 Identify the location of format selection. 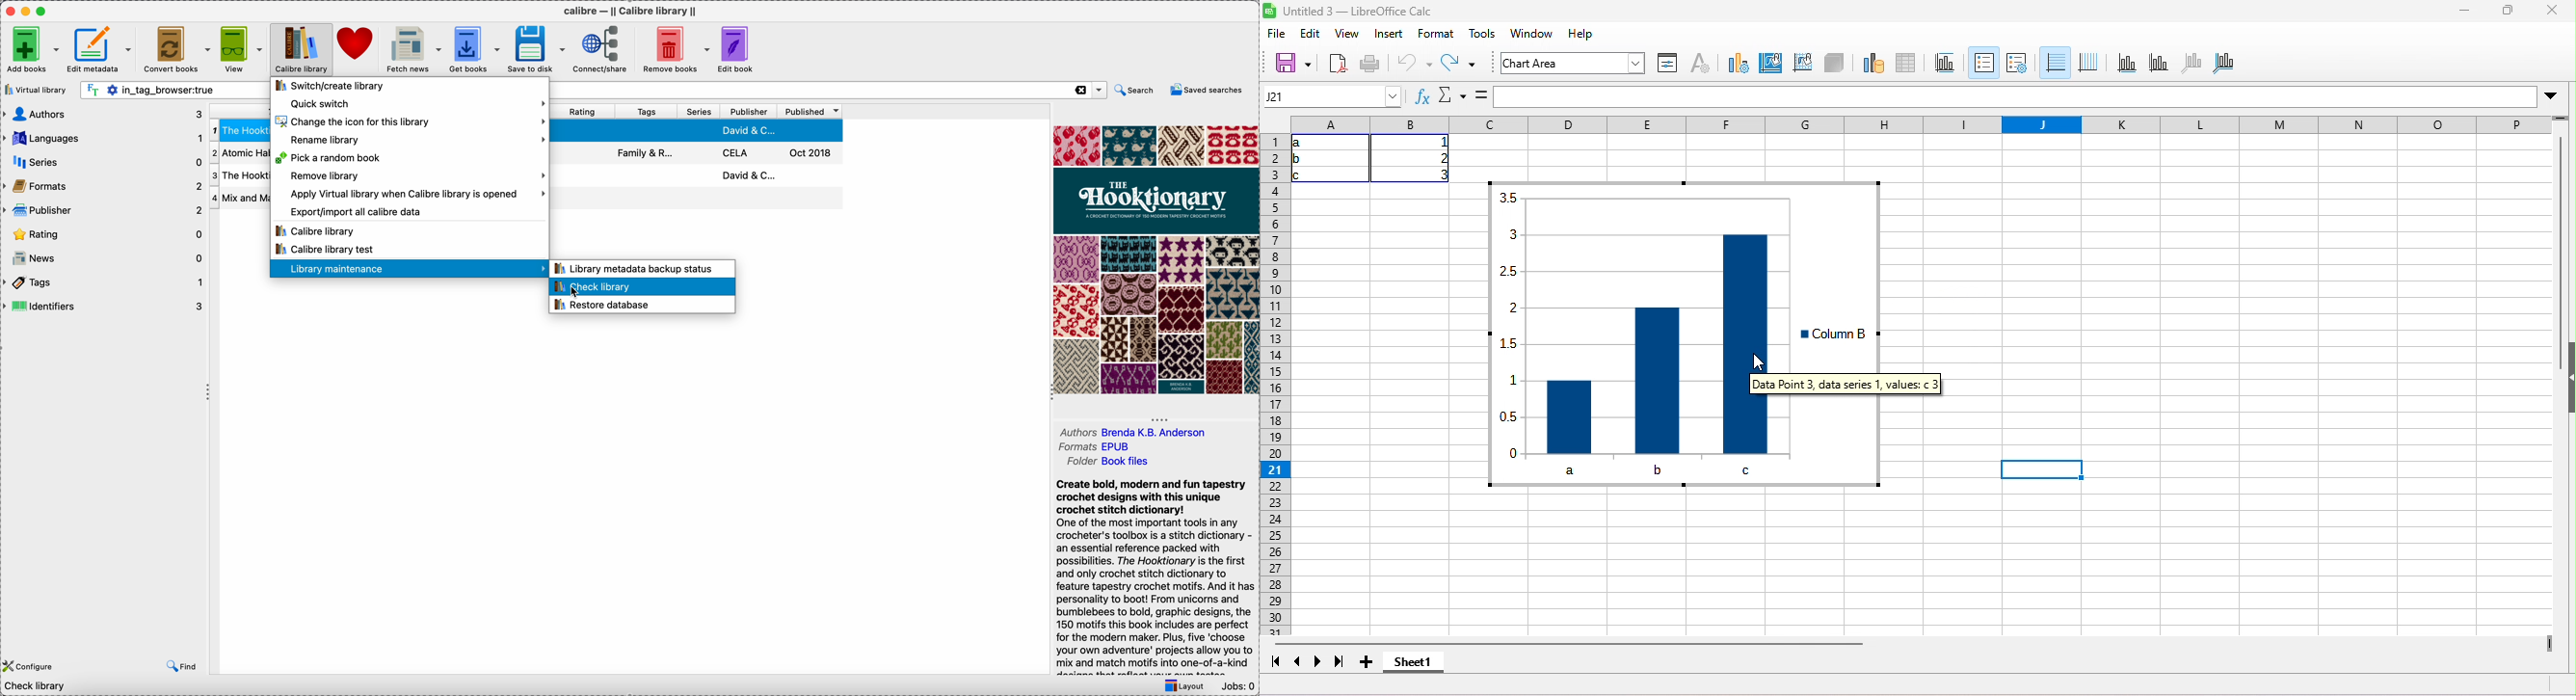
(1666, 64).